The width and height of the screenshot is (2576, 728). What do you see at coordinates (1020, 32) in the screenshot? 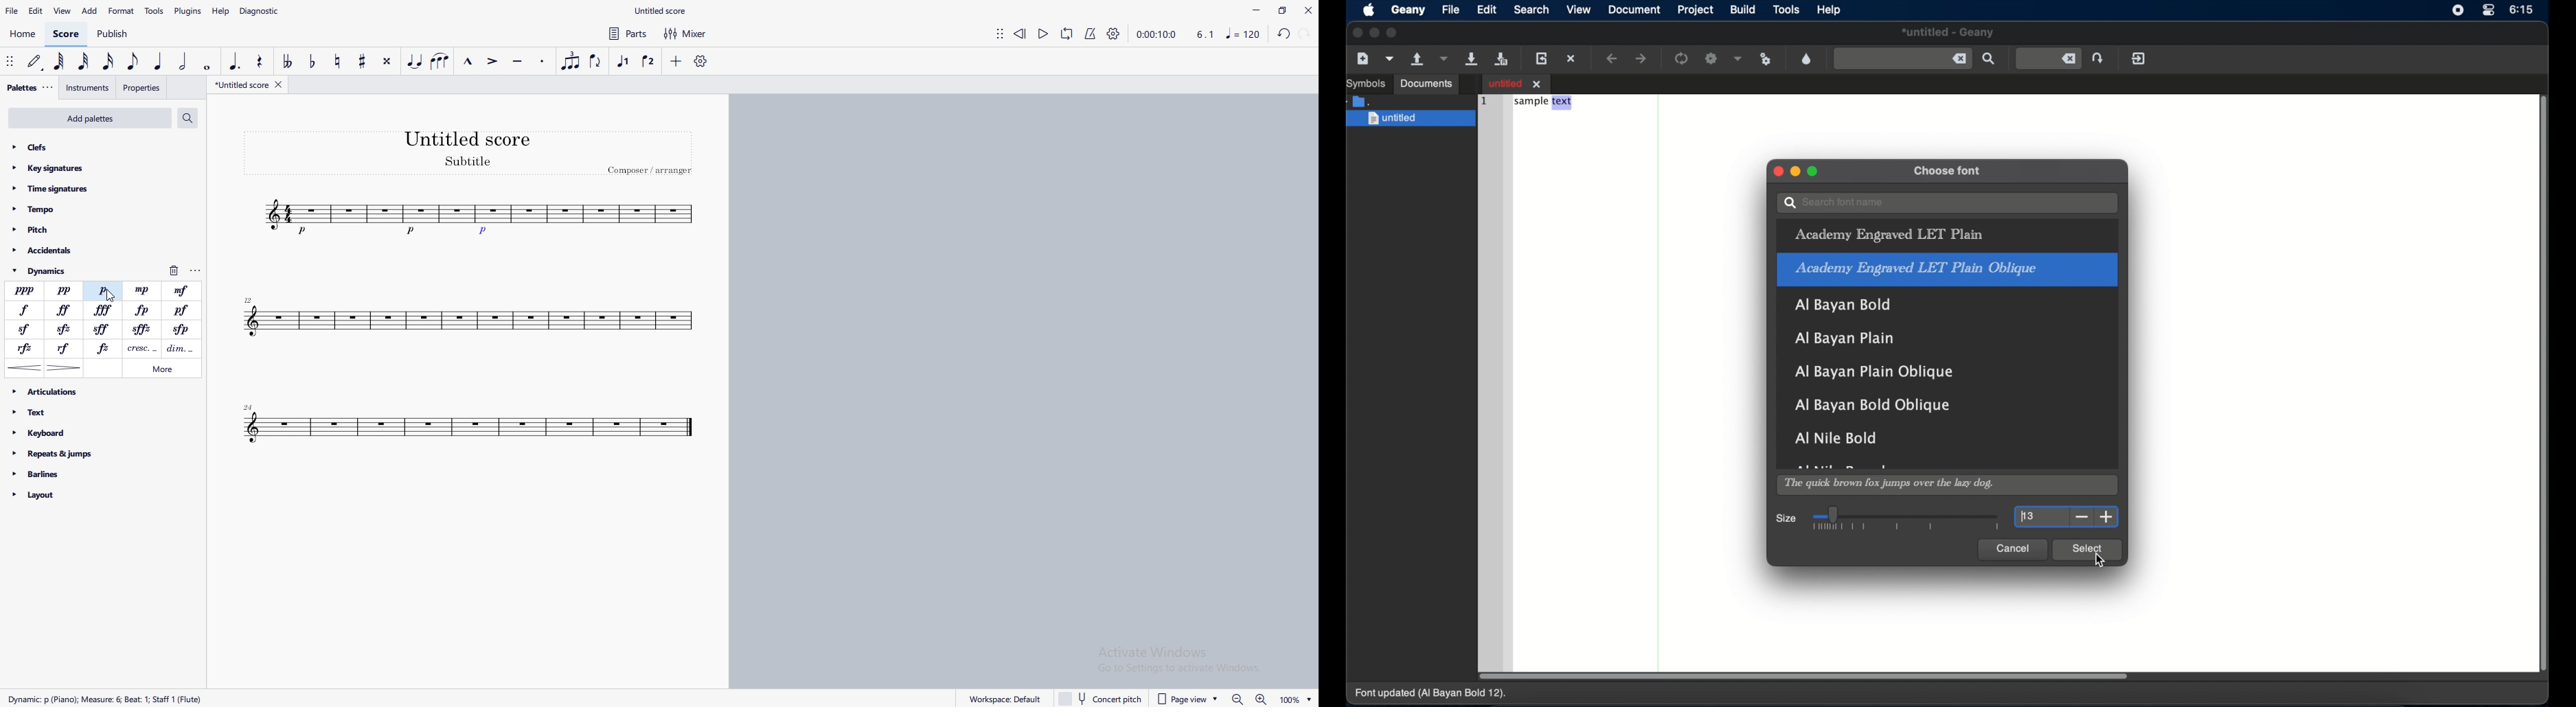
I see `rewind` at bounding box center [1020, 32].